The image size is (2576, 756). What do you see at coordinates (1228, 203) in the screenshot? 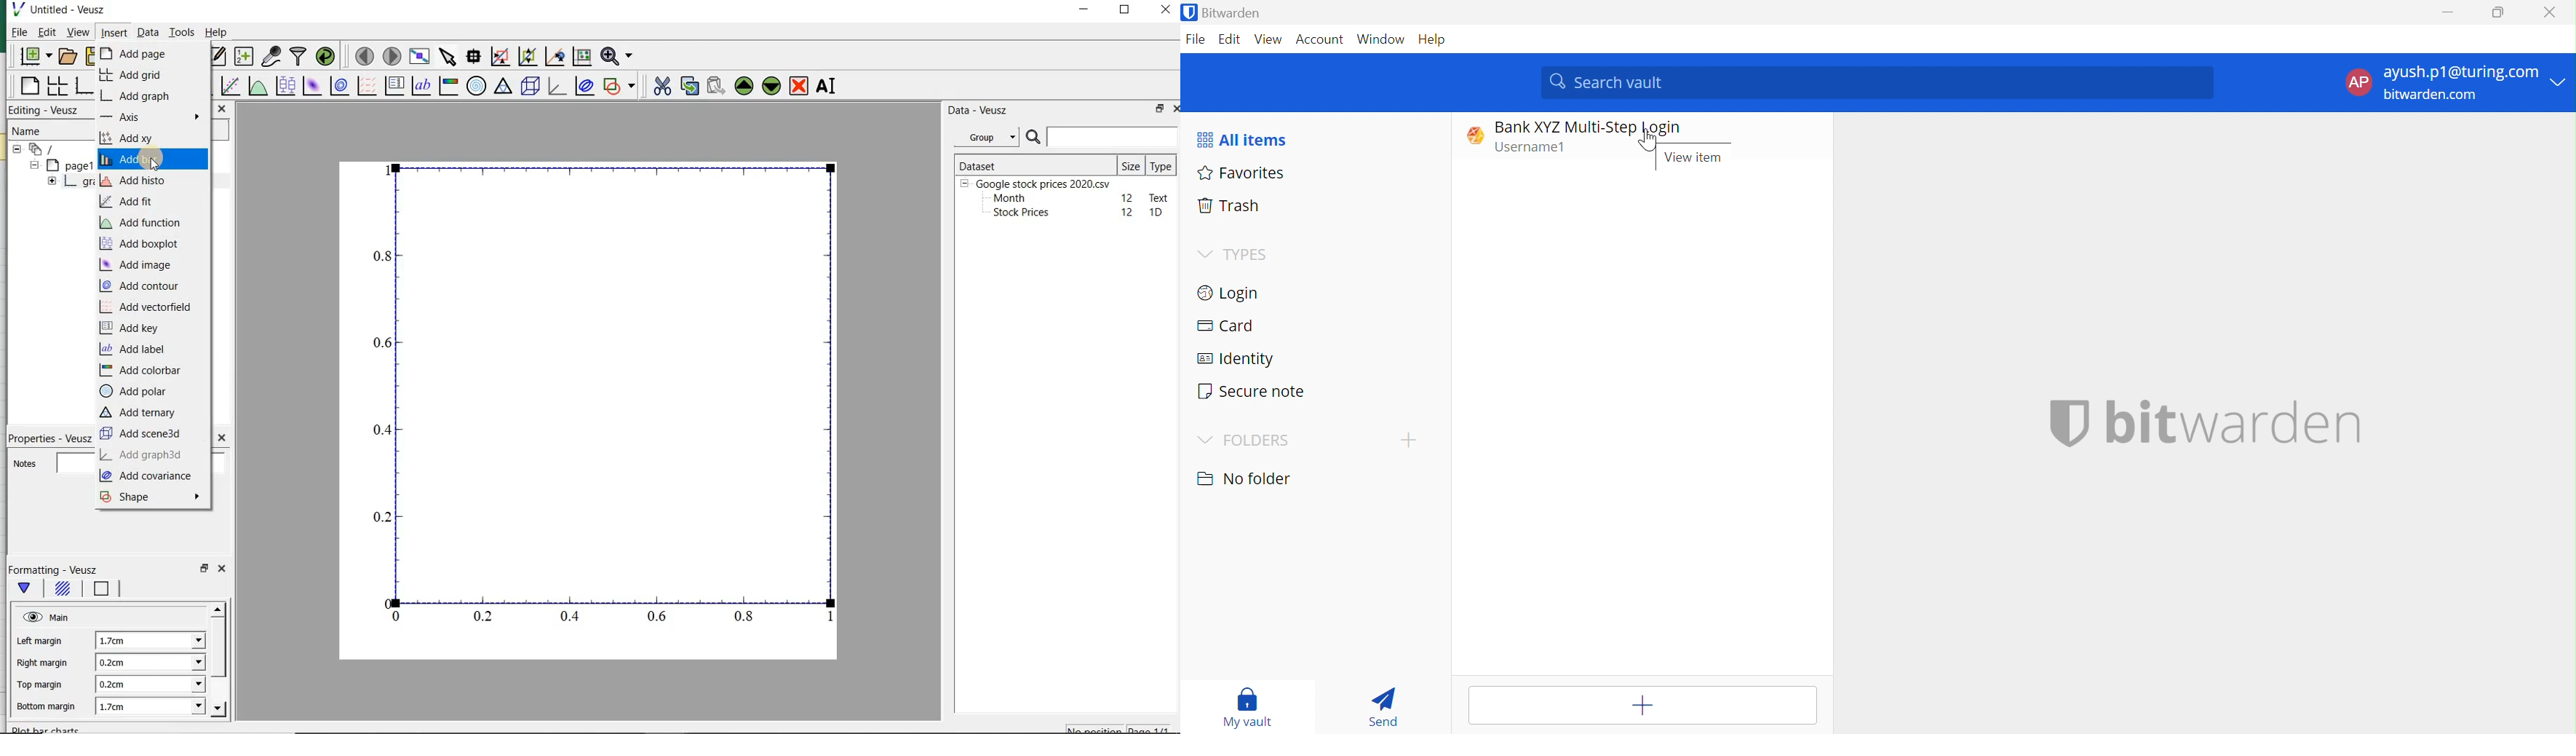
I see `Trash` at bounding box center [1228, 203].